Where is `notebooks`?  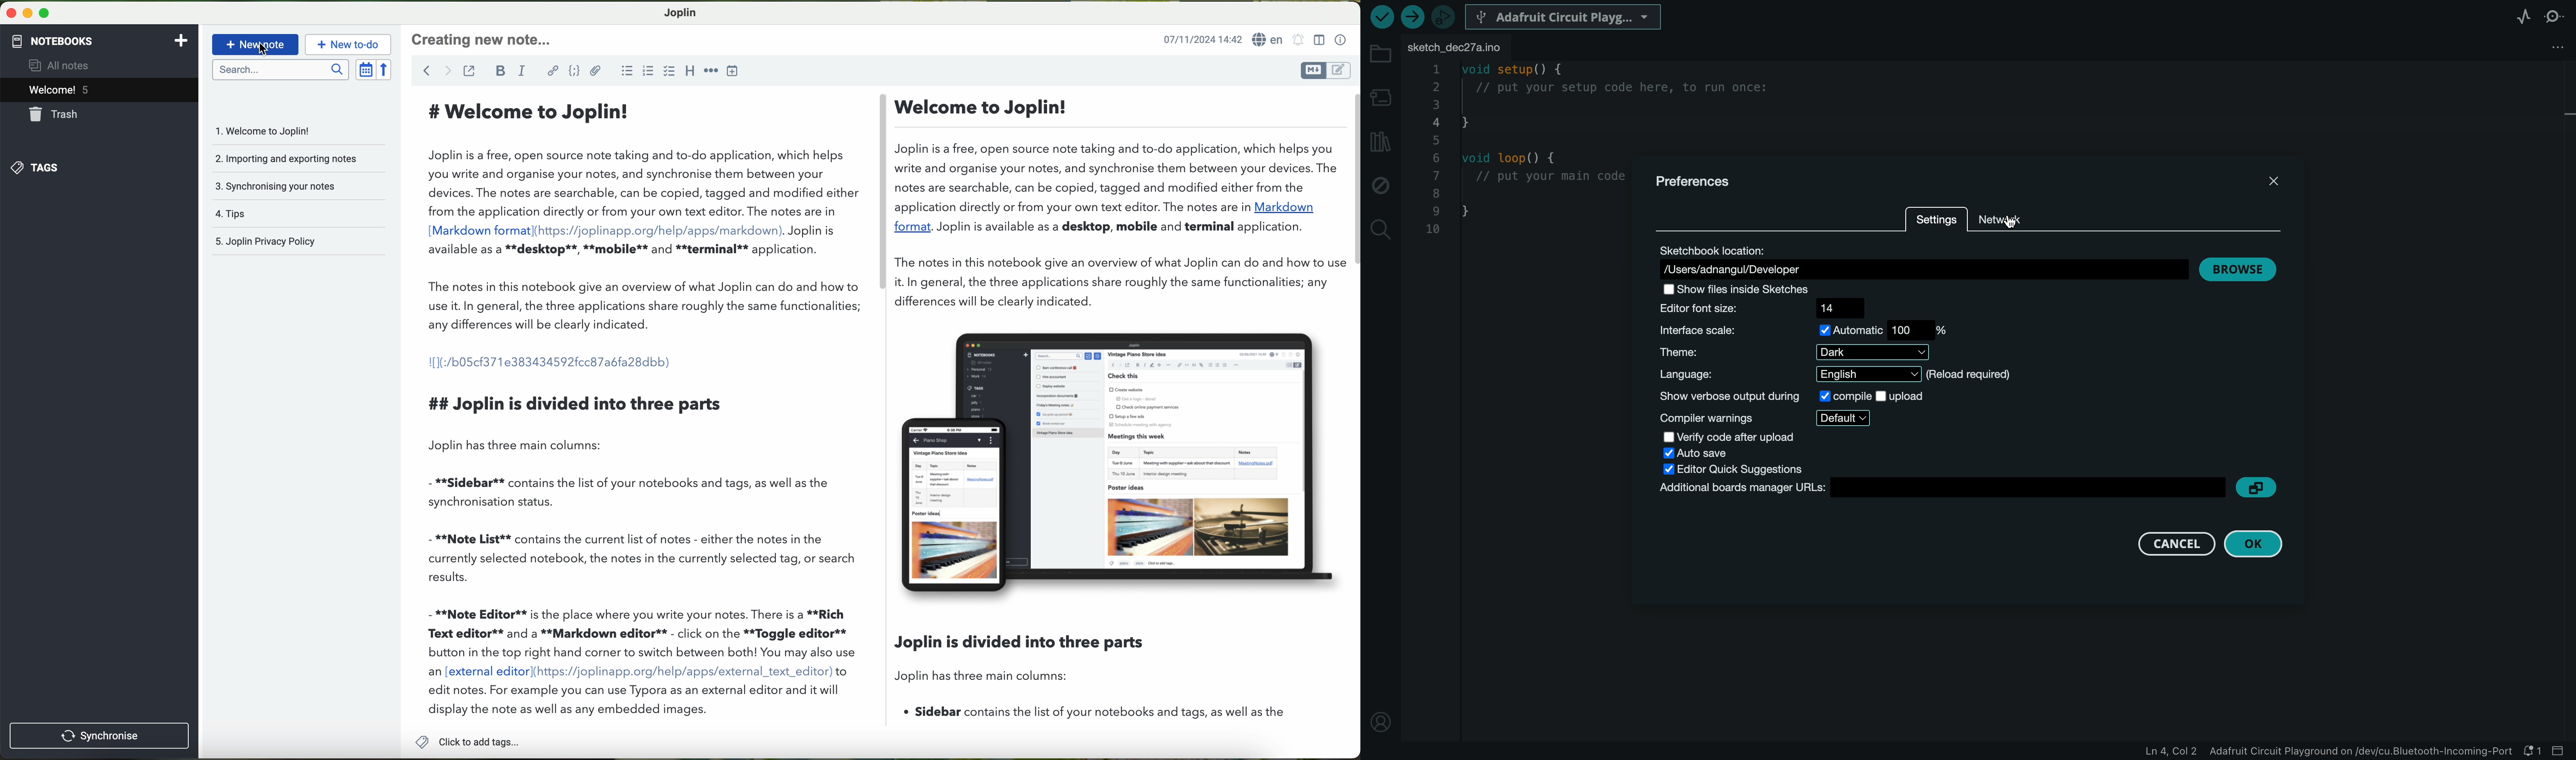 notebooks is located at coordinates (100, 40).